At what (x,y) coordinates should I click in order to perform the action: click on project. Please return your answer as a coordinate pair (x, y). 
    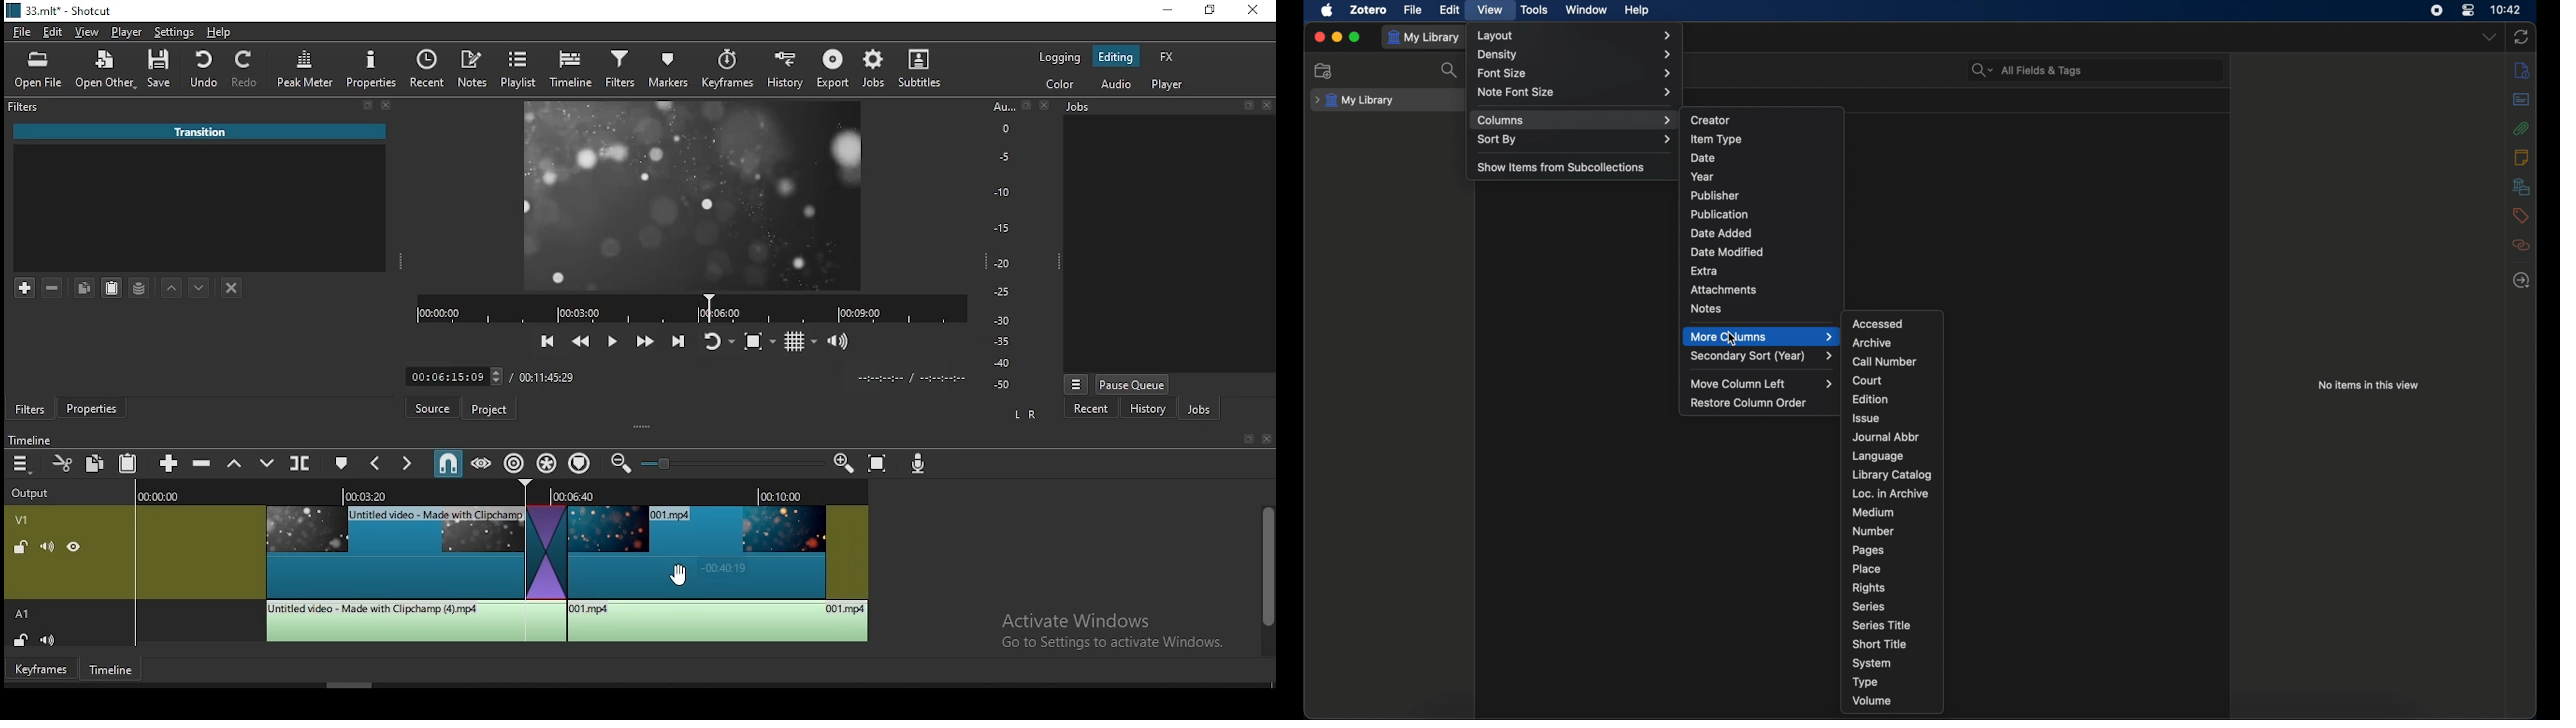
    Looking at the image, I should click on (486, 410).